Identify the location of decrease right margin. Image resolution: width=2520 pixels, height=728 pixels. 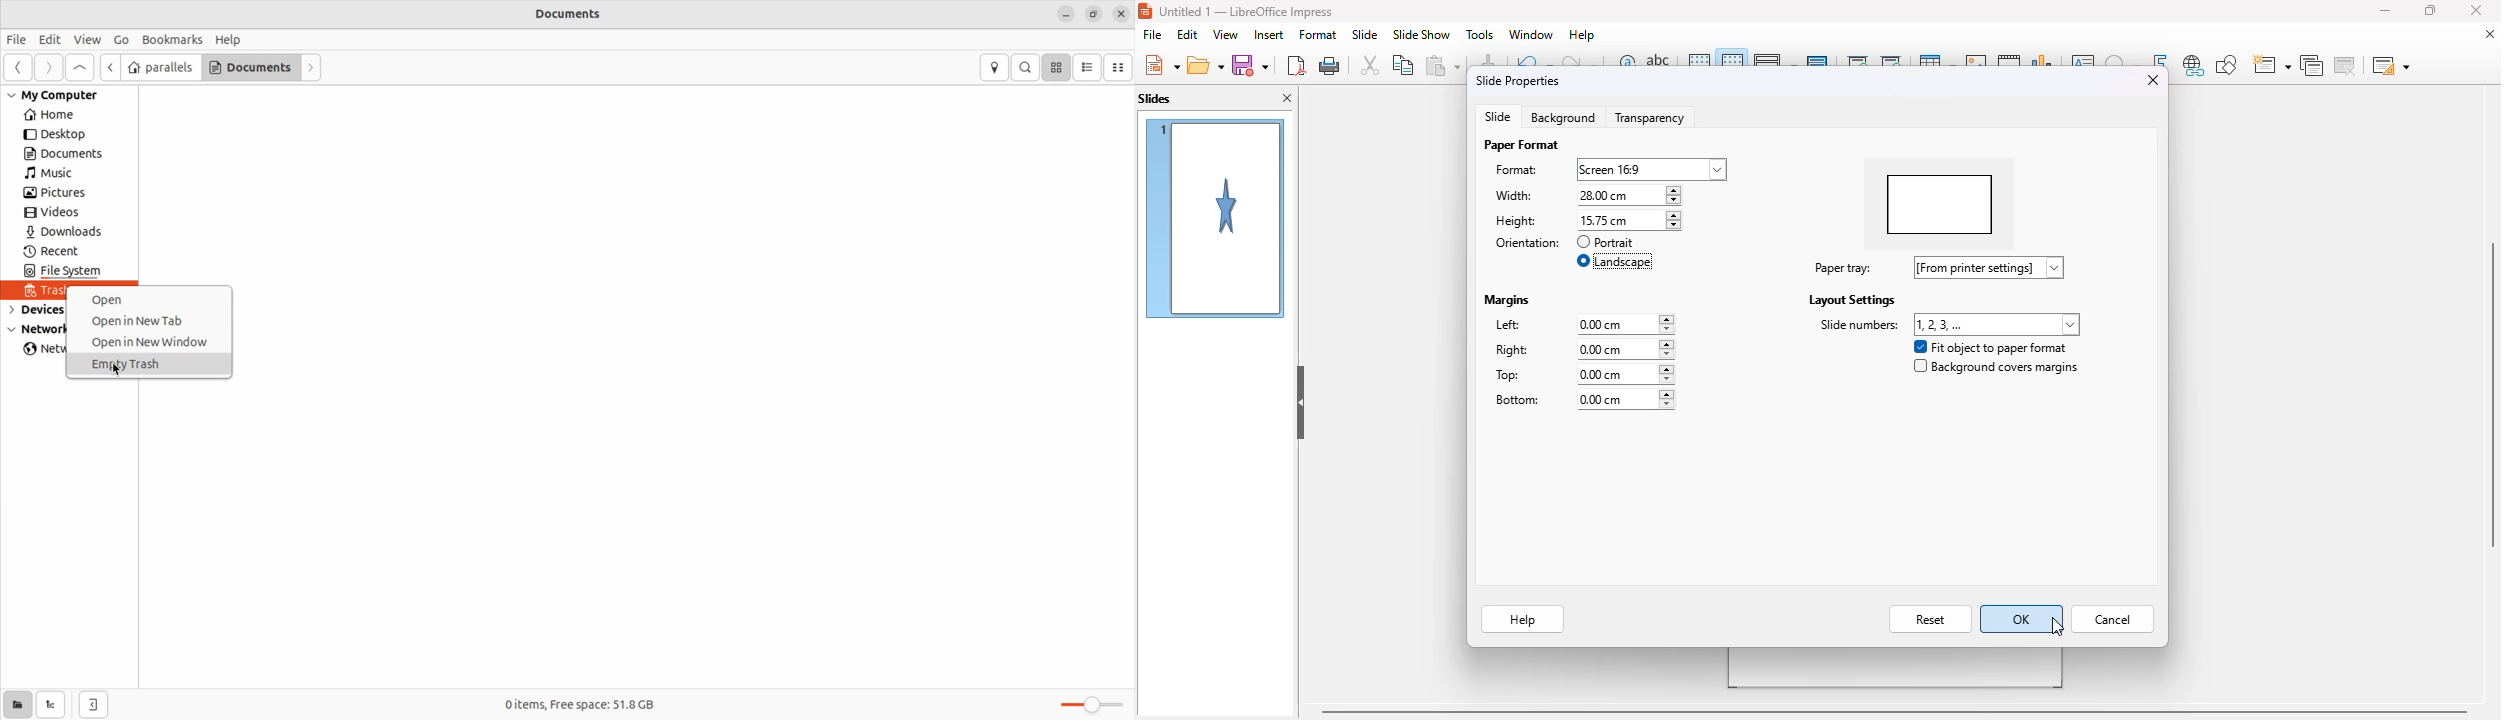
(1668, 356).